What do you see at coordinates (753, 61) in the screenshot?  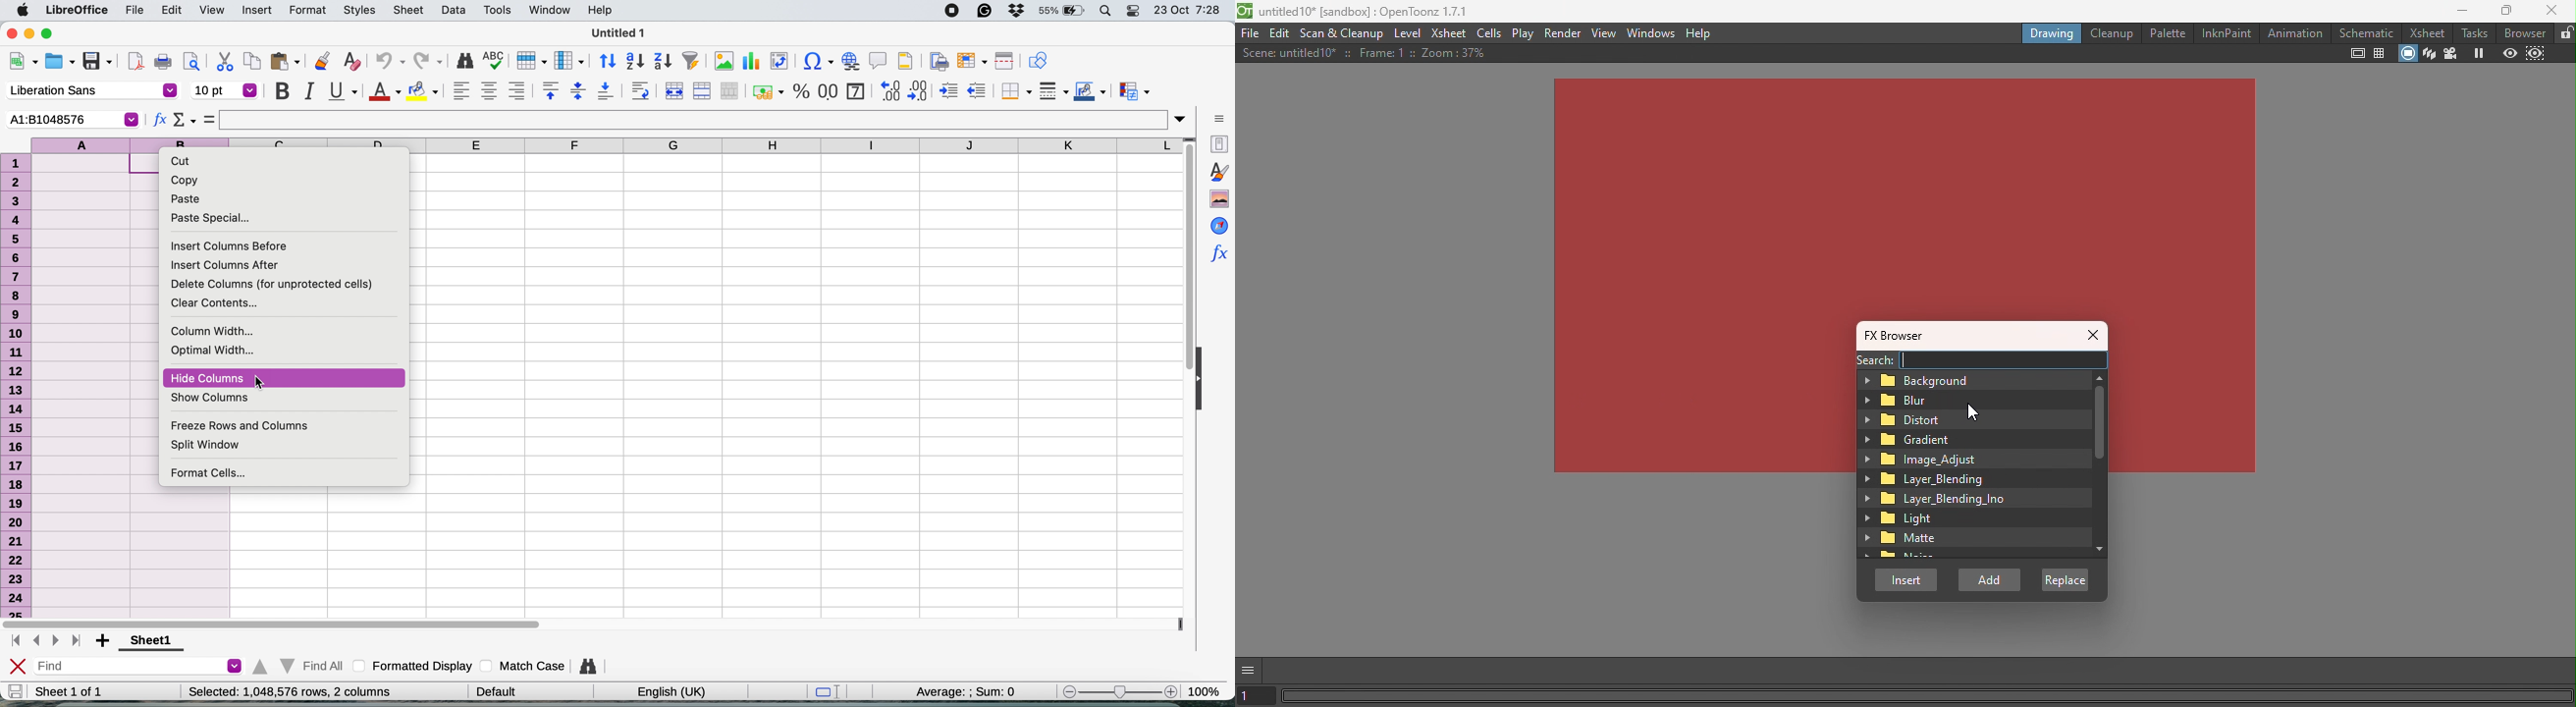 I see `insert chart` at bounding box center [753, 61].